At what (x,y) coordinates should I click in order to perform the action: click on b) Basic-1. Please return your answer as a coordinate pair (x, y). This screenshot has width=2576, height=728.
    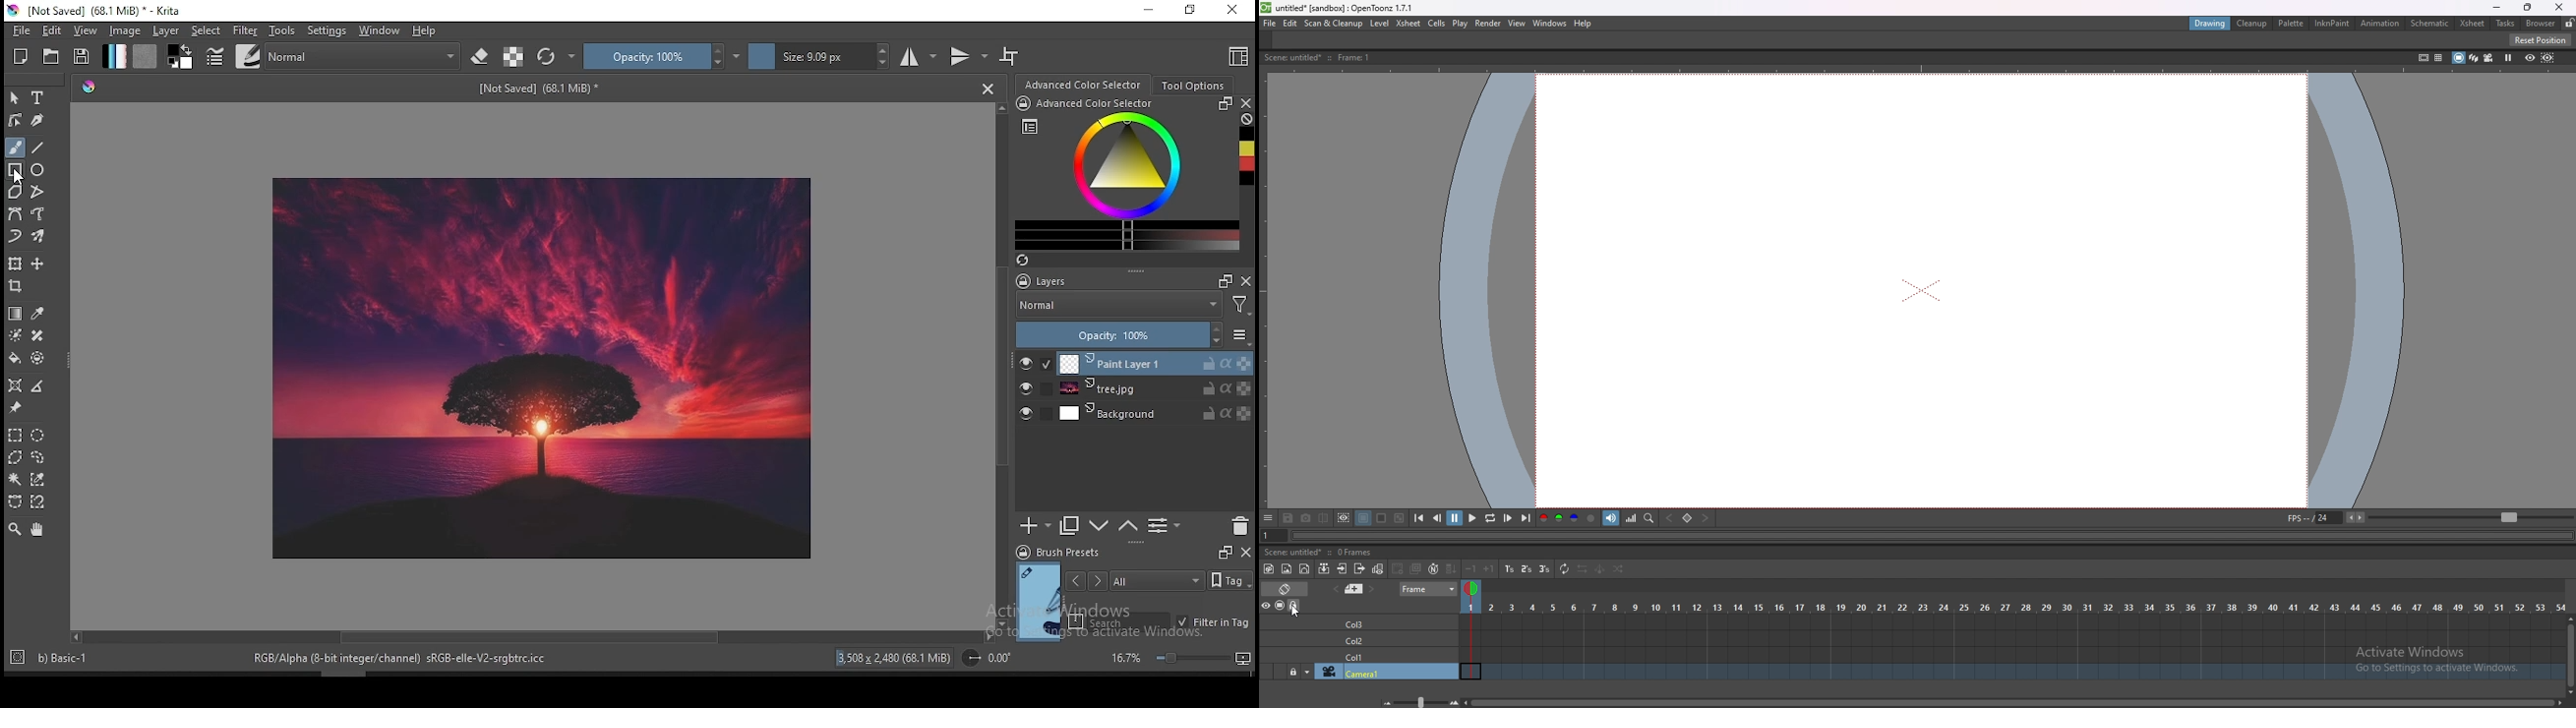
    Looking at the image, I should click on (54, 655).